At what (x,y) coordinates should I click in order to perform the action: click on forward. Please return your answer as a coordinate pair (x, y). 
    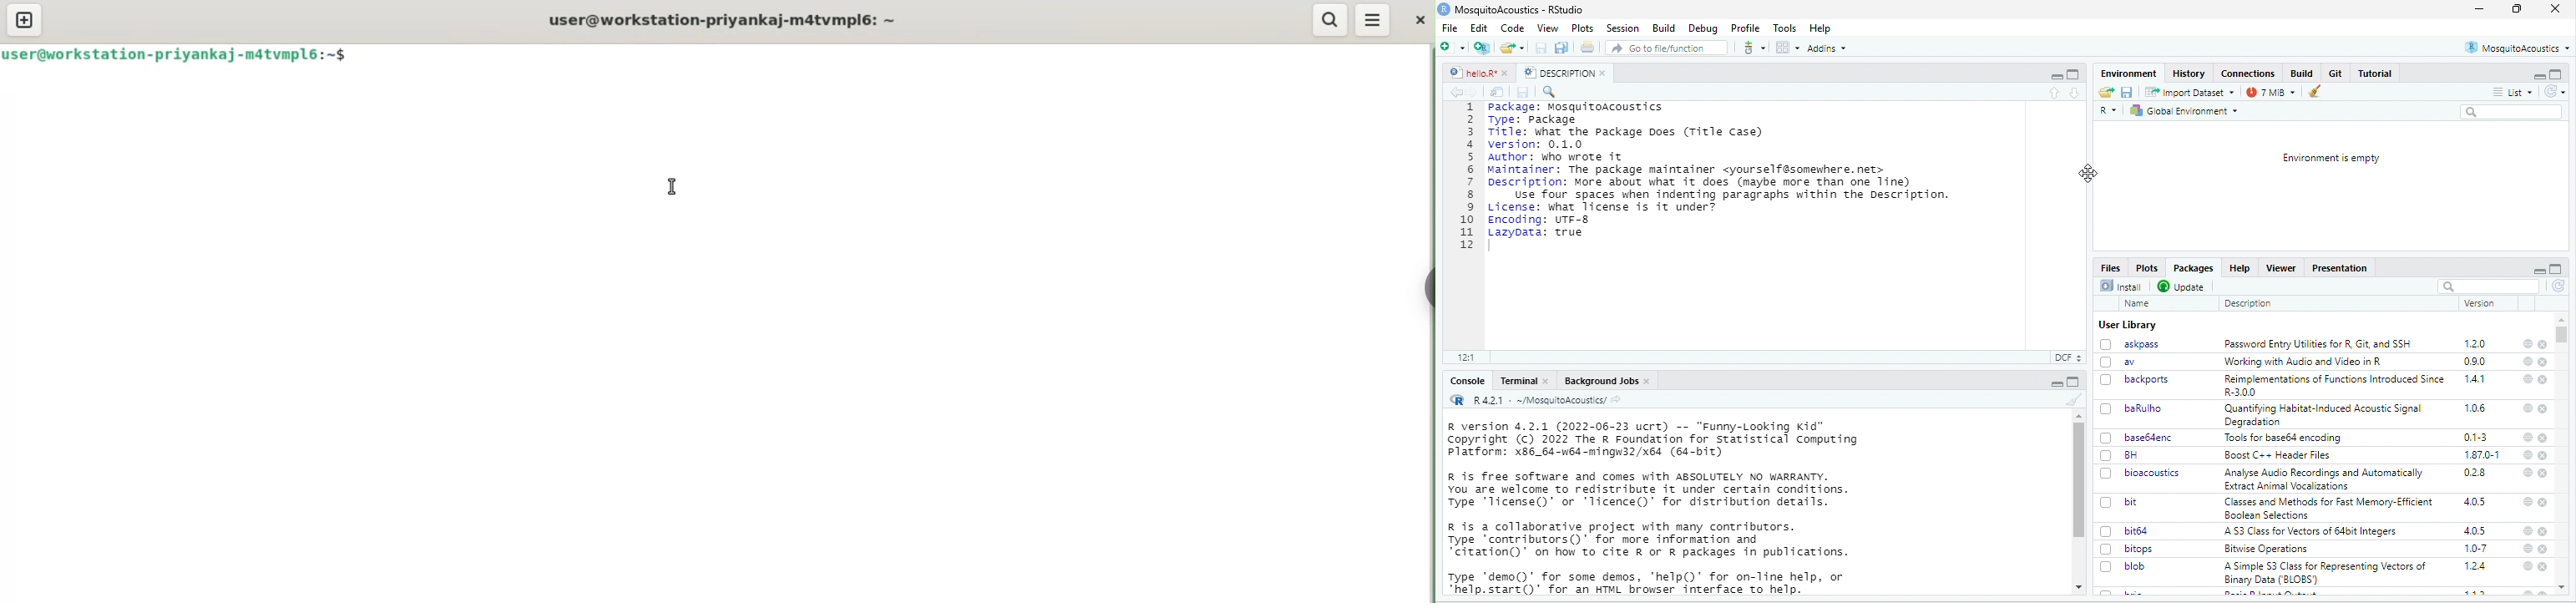
    Looking at the image, I should click on (1475, 92).